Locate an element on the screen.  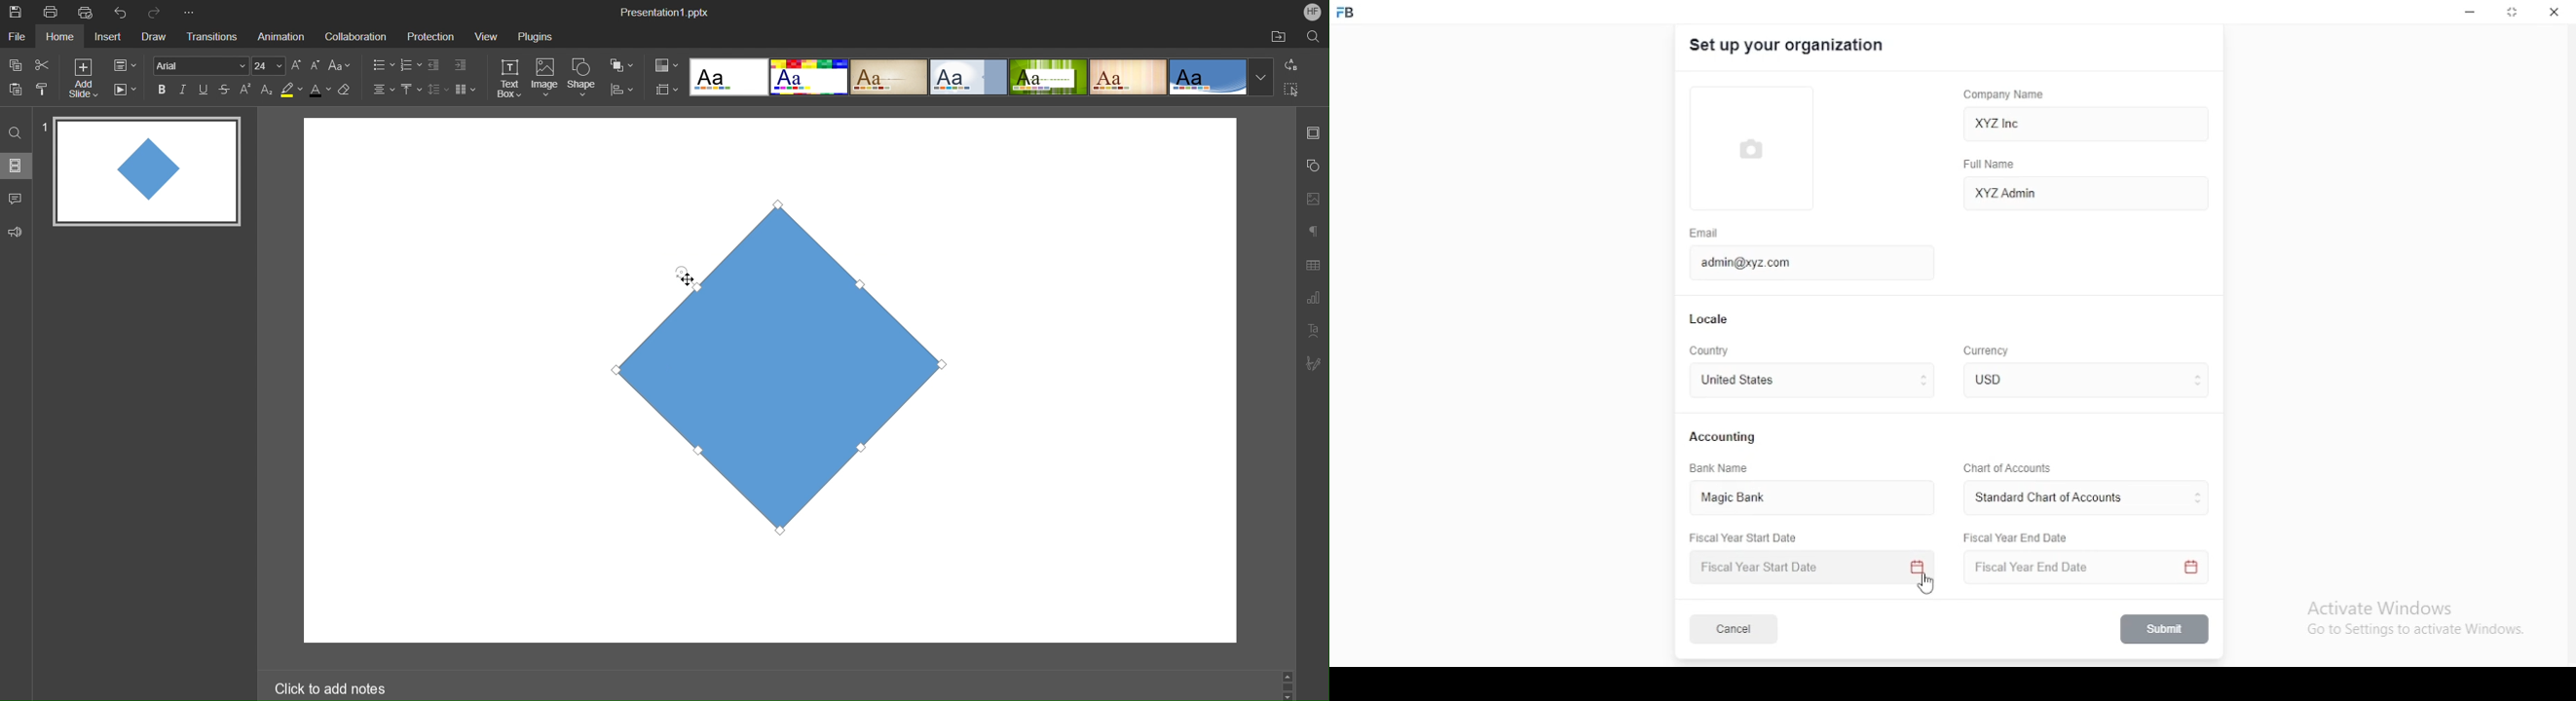
Arrange is located at coordinates (623, 65).